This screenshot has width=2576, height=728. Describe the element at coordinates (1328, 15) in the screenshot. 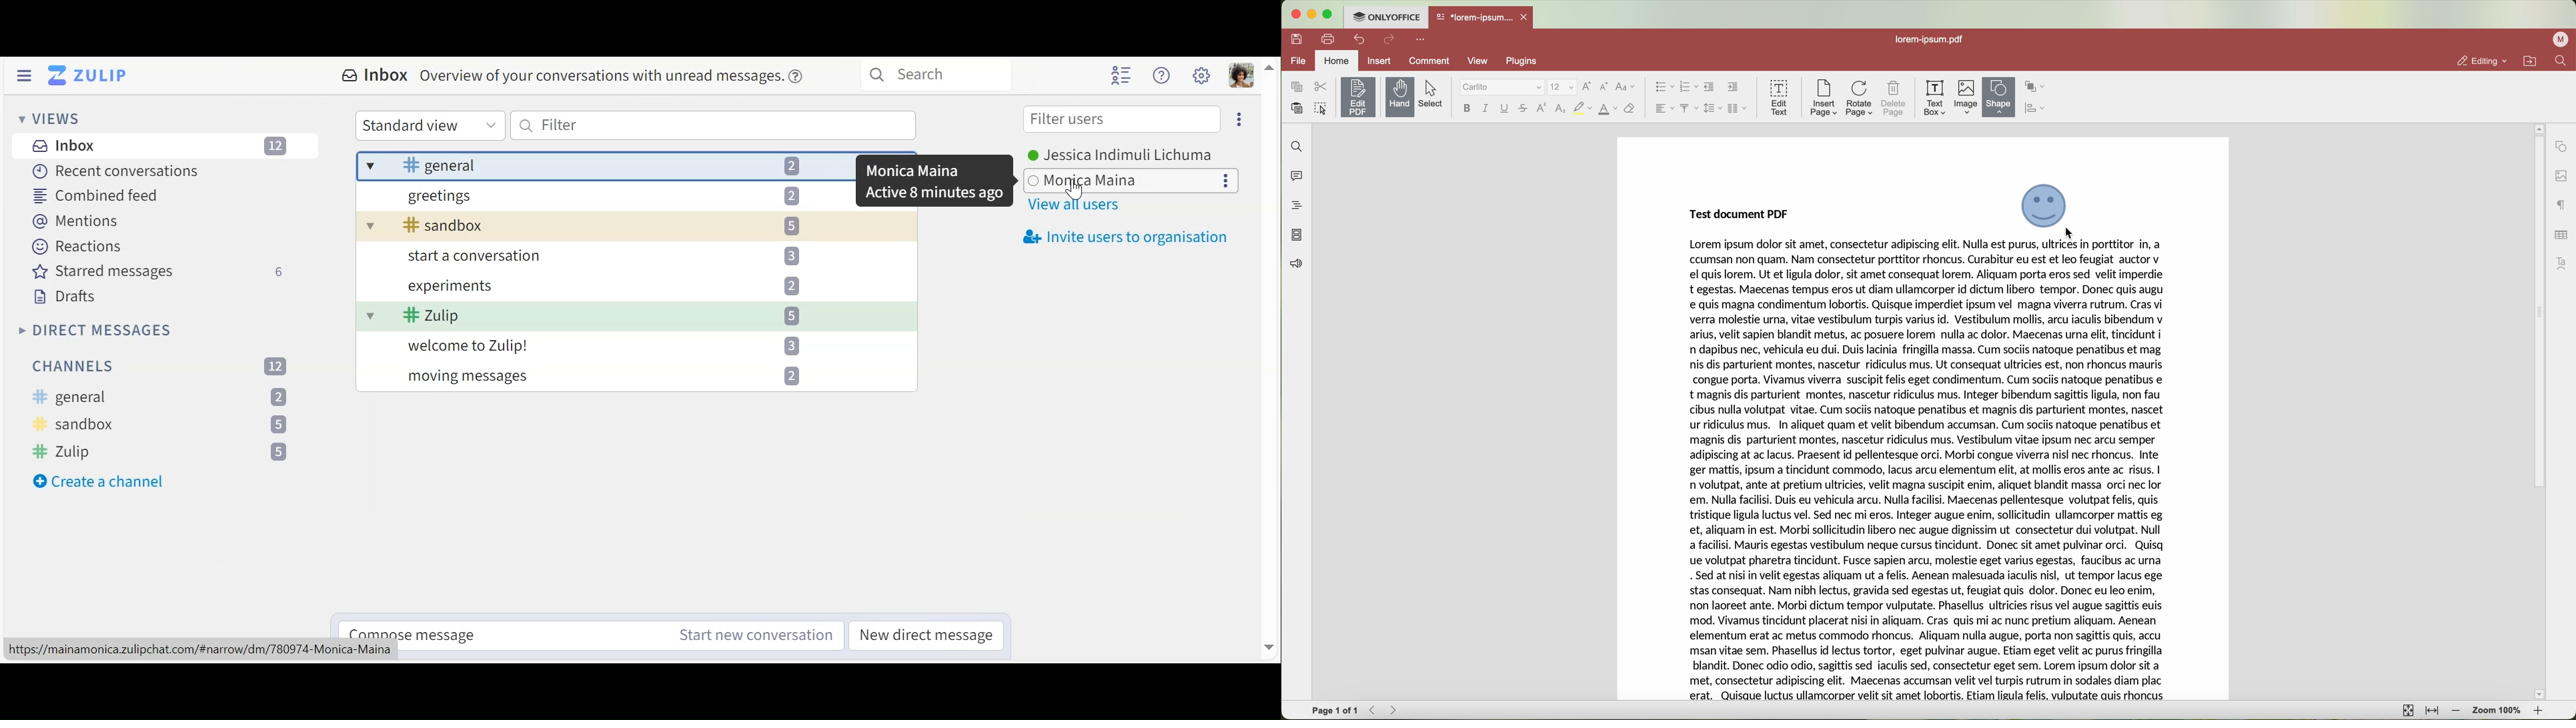

I see `maximize` at that location.